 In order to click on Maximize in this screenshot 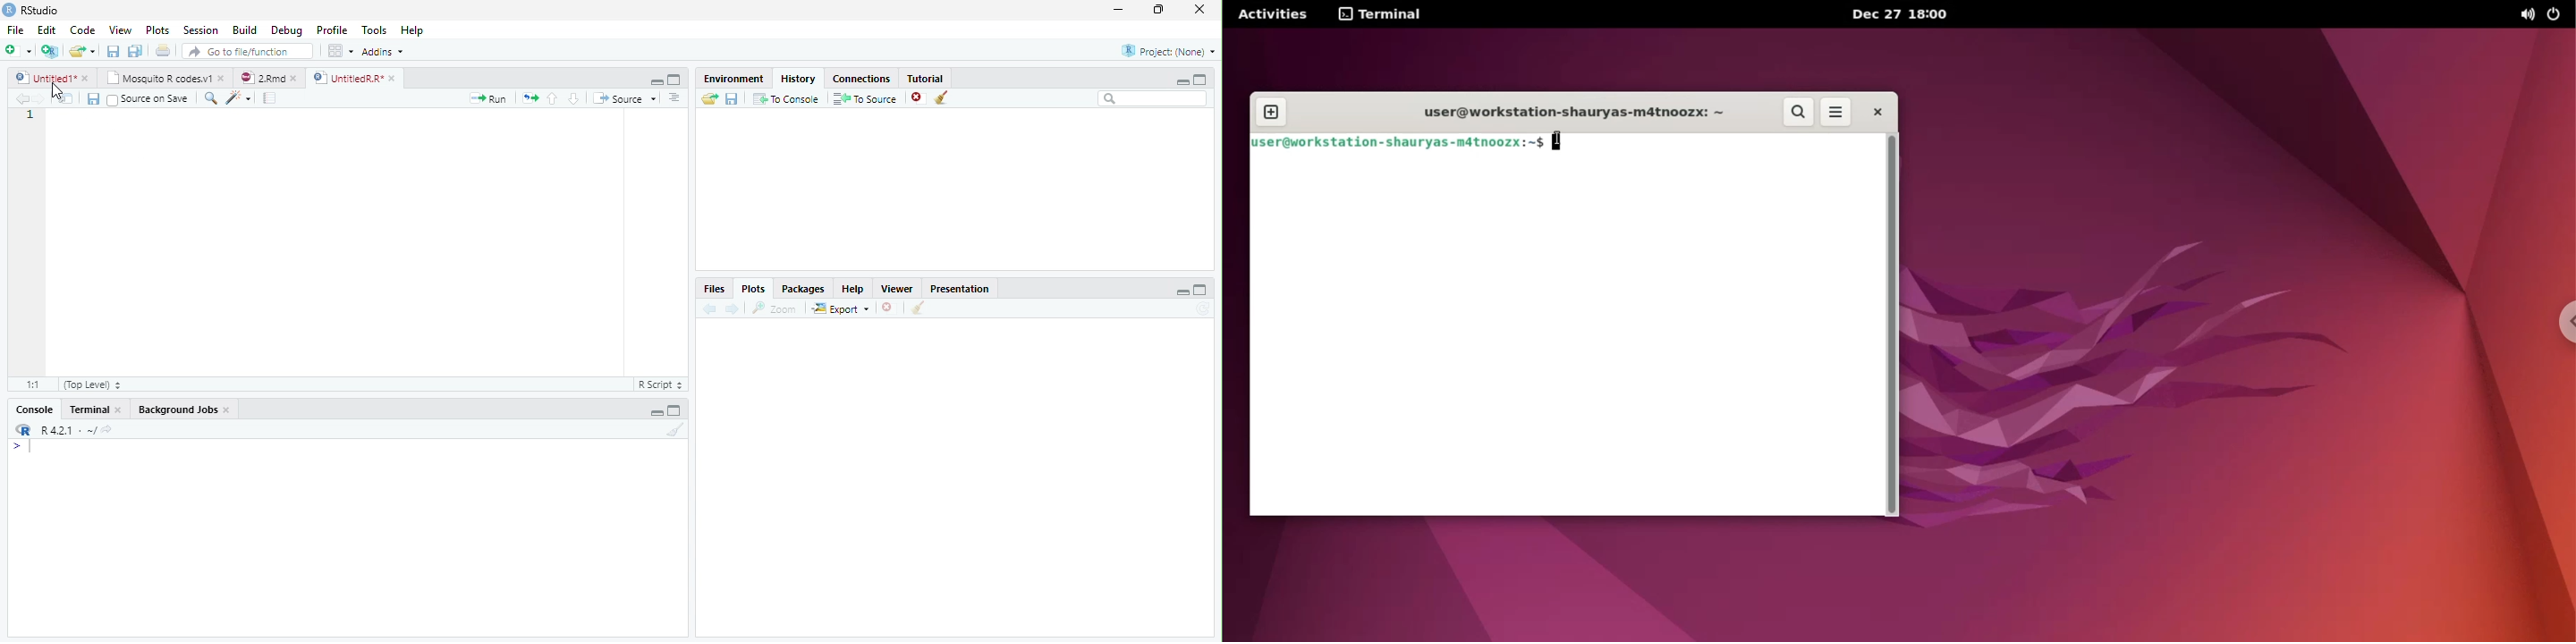, I will do `click(1200, 290)`.